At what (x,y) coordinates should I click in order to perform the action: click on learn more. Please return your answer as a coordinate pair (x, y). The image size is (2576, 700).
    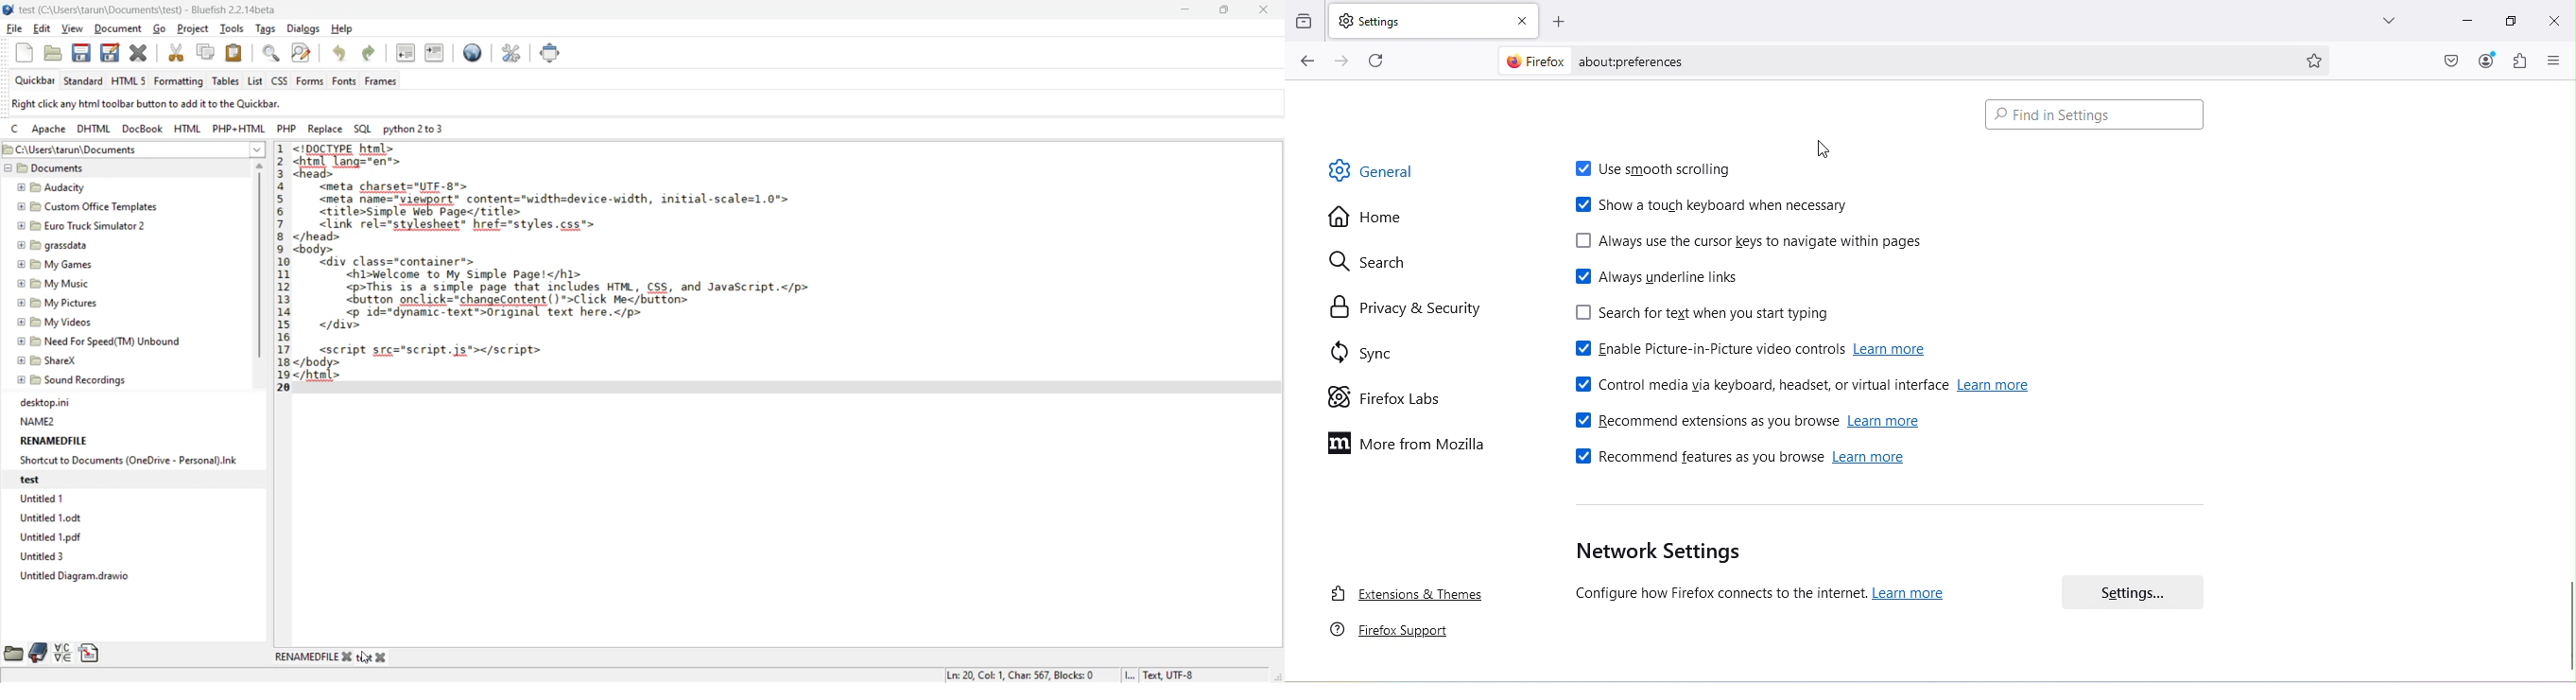
    Looking at the image, I should click on (1913, 595).